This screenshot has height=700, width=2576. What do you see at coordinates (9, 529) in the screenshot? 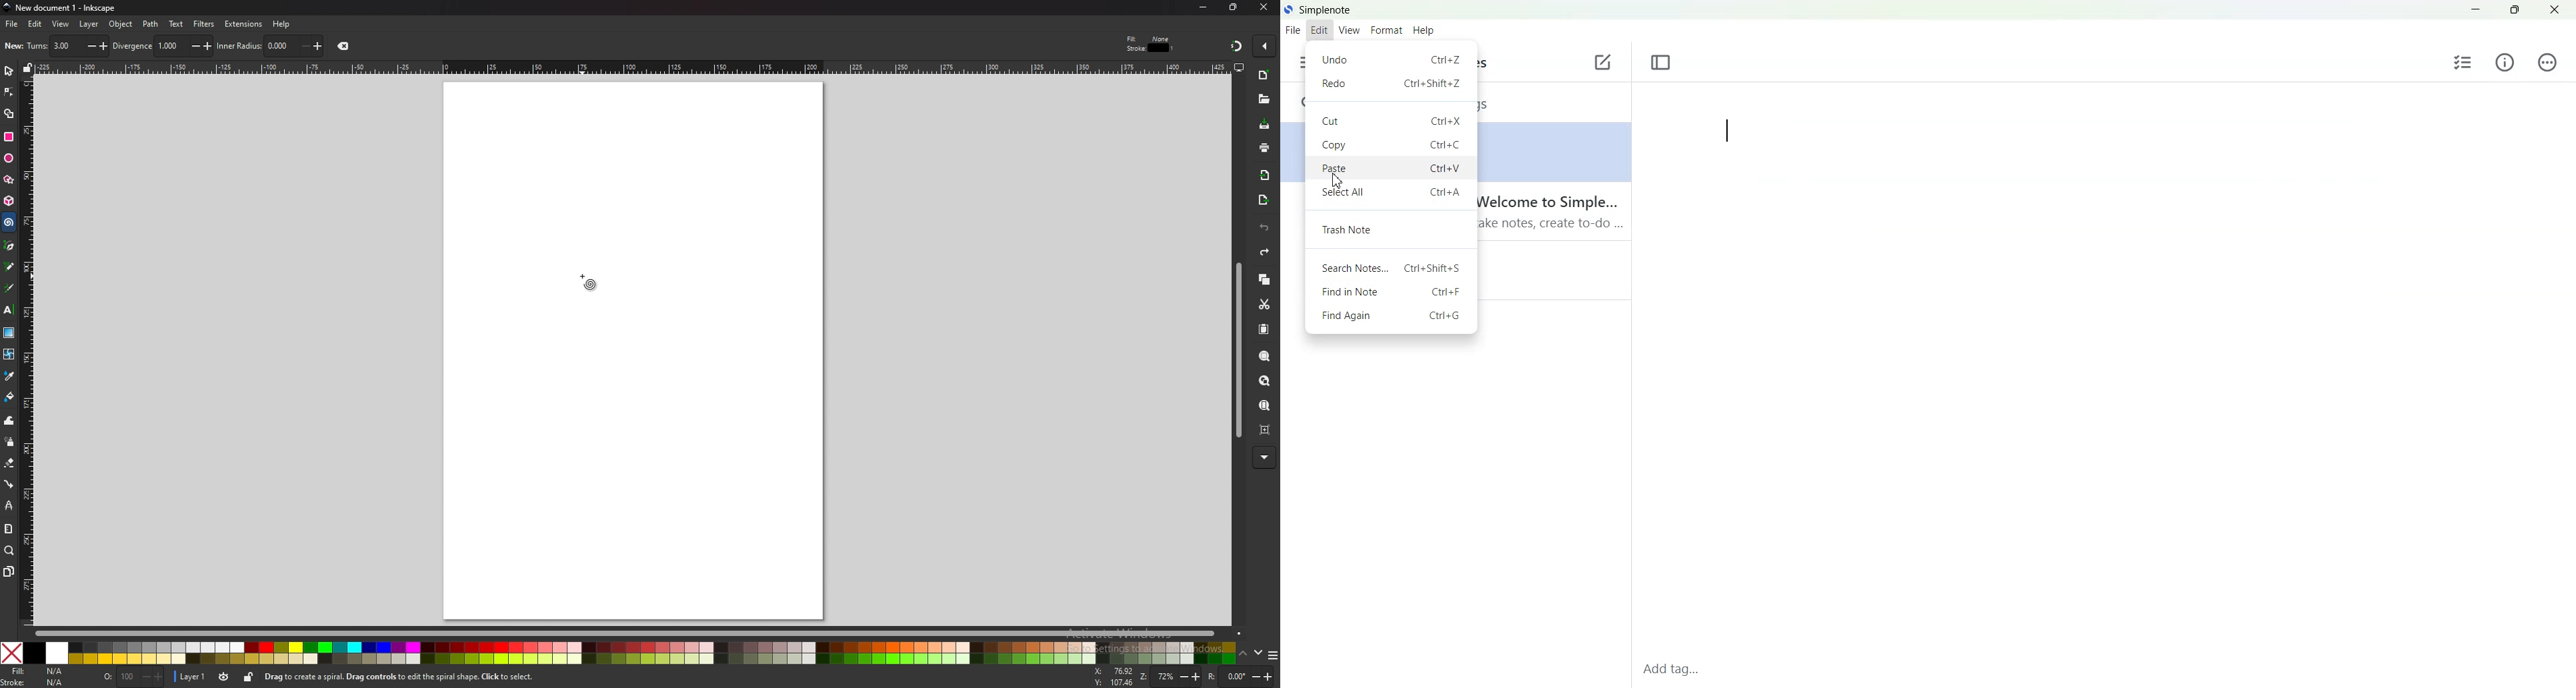
I see `measure` at bounding box center [9, 529].